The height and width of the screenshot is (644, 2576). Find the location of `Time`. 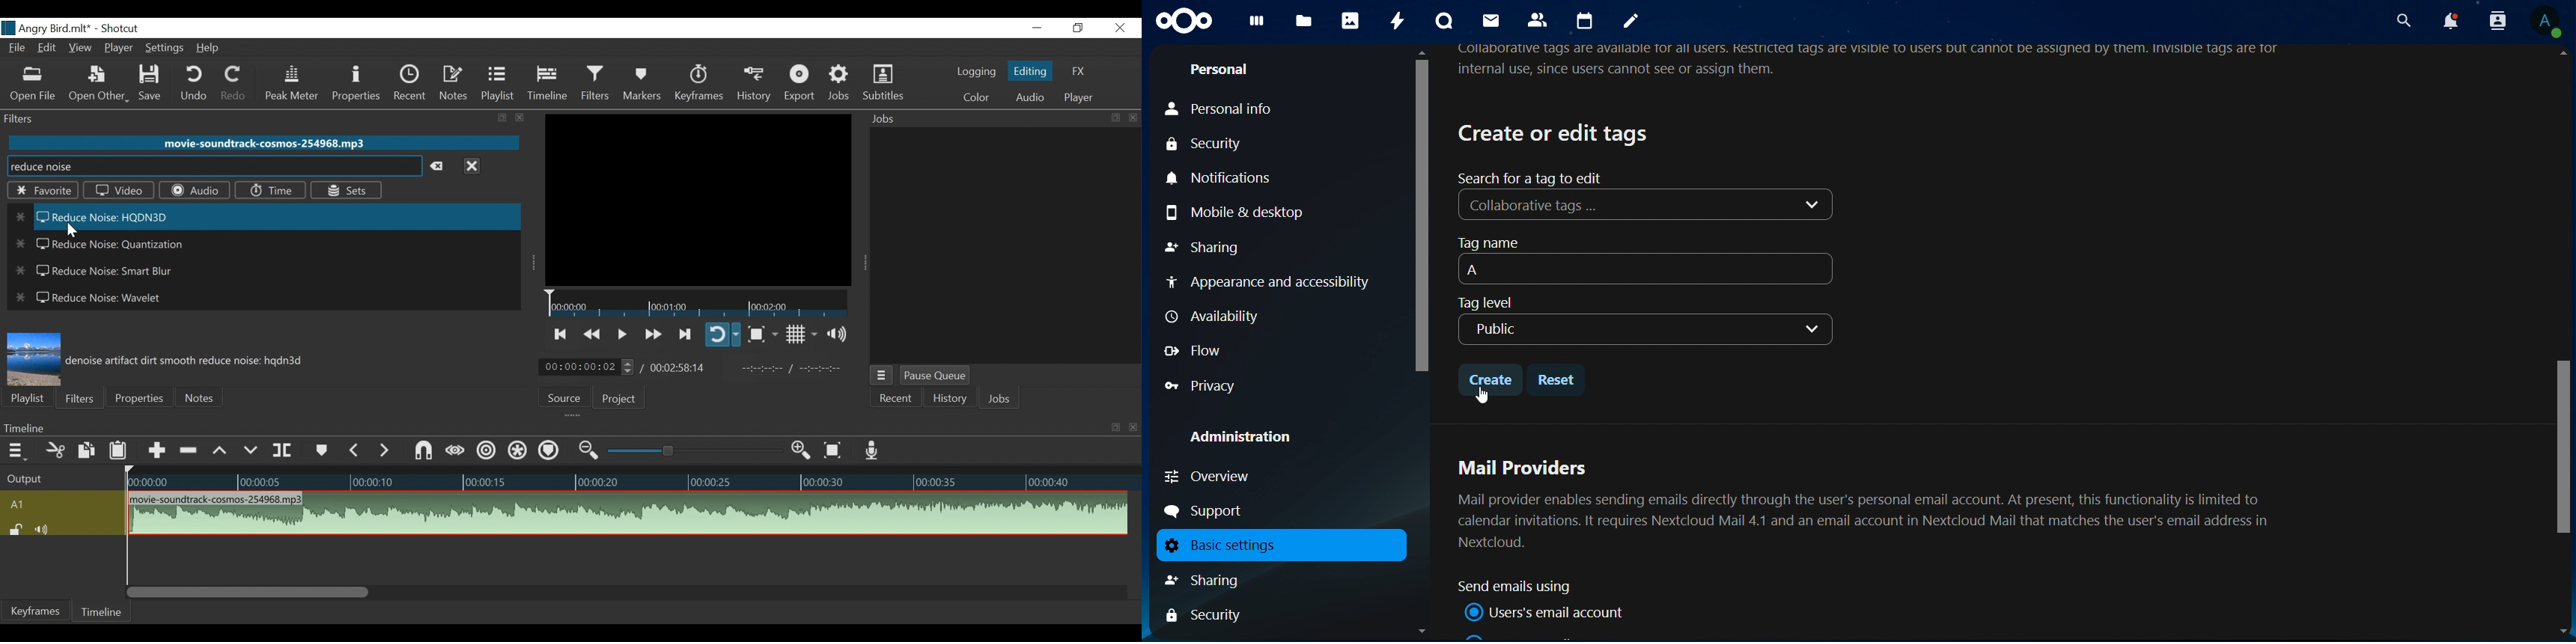

Time is located at coordinates (272, 190).